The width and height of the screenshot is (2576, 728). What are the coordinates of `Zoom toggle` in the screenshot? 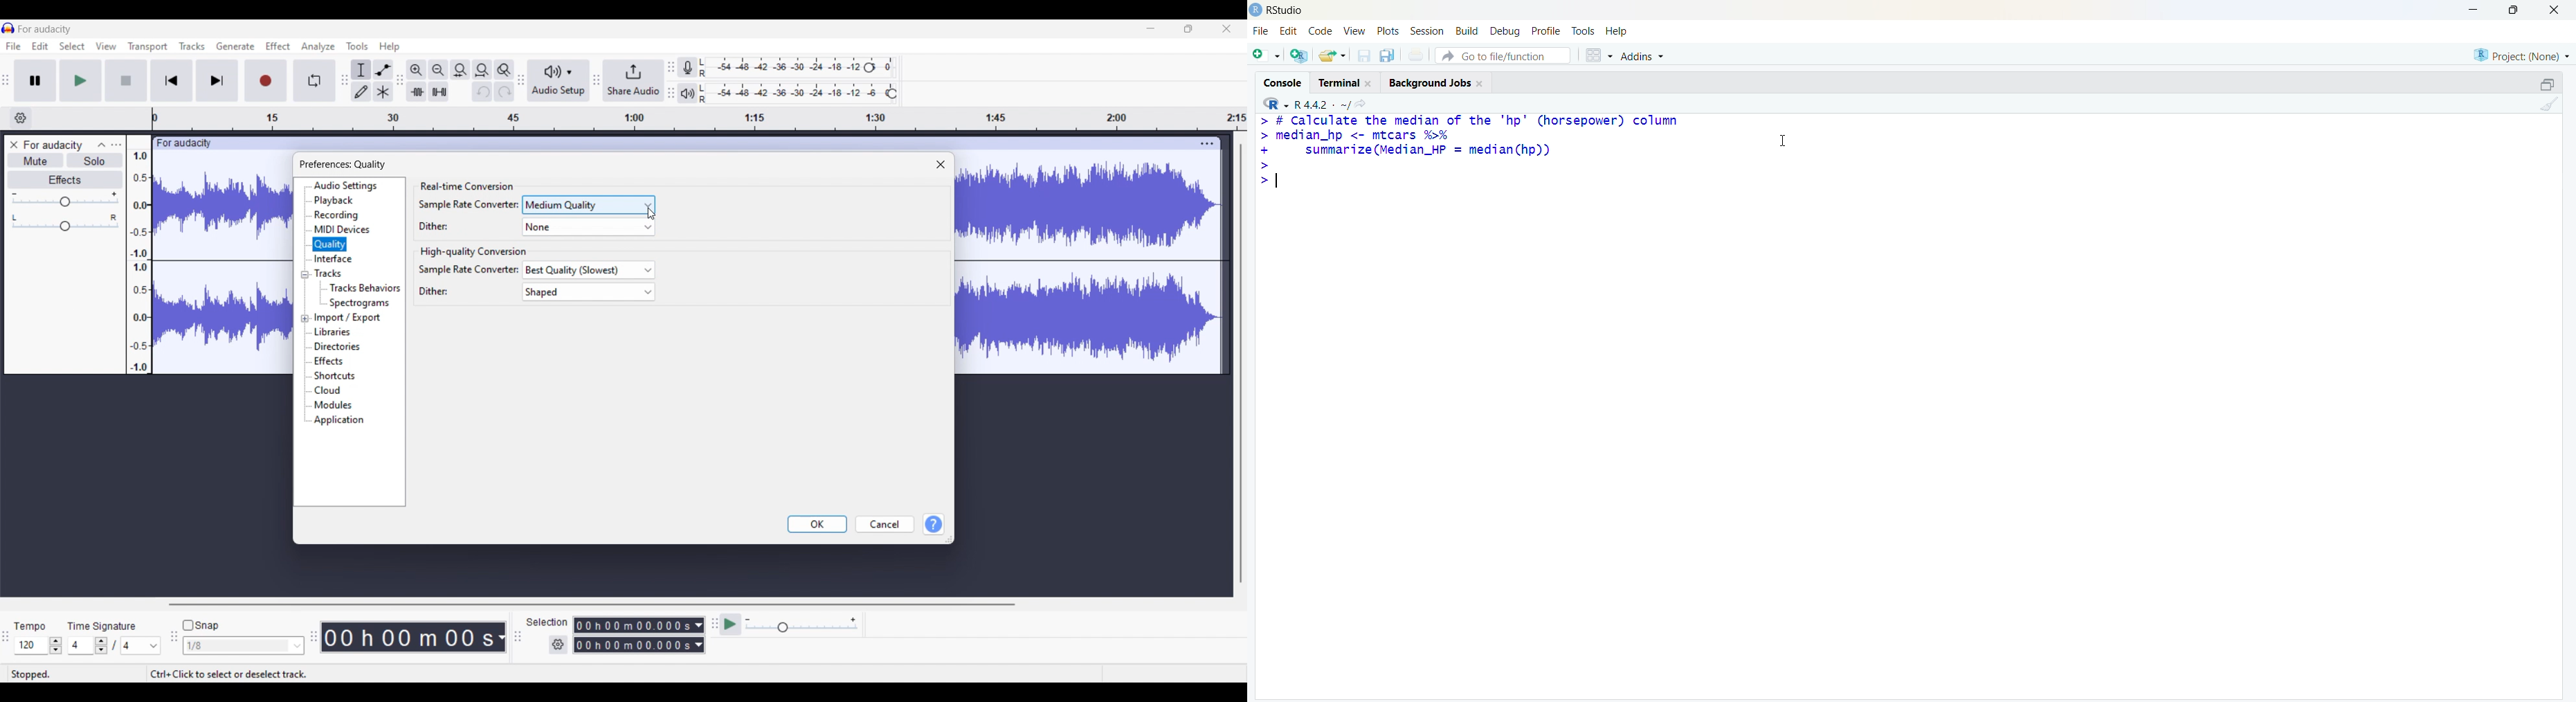 It's located at (504, 70).